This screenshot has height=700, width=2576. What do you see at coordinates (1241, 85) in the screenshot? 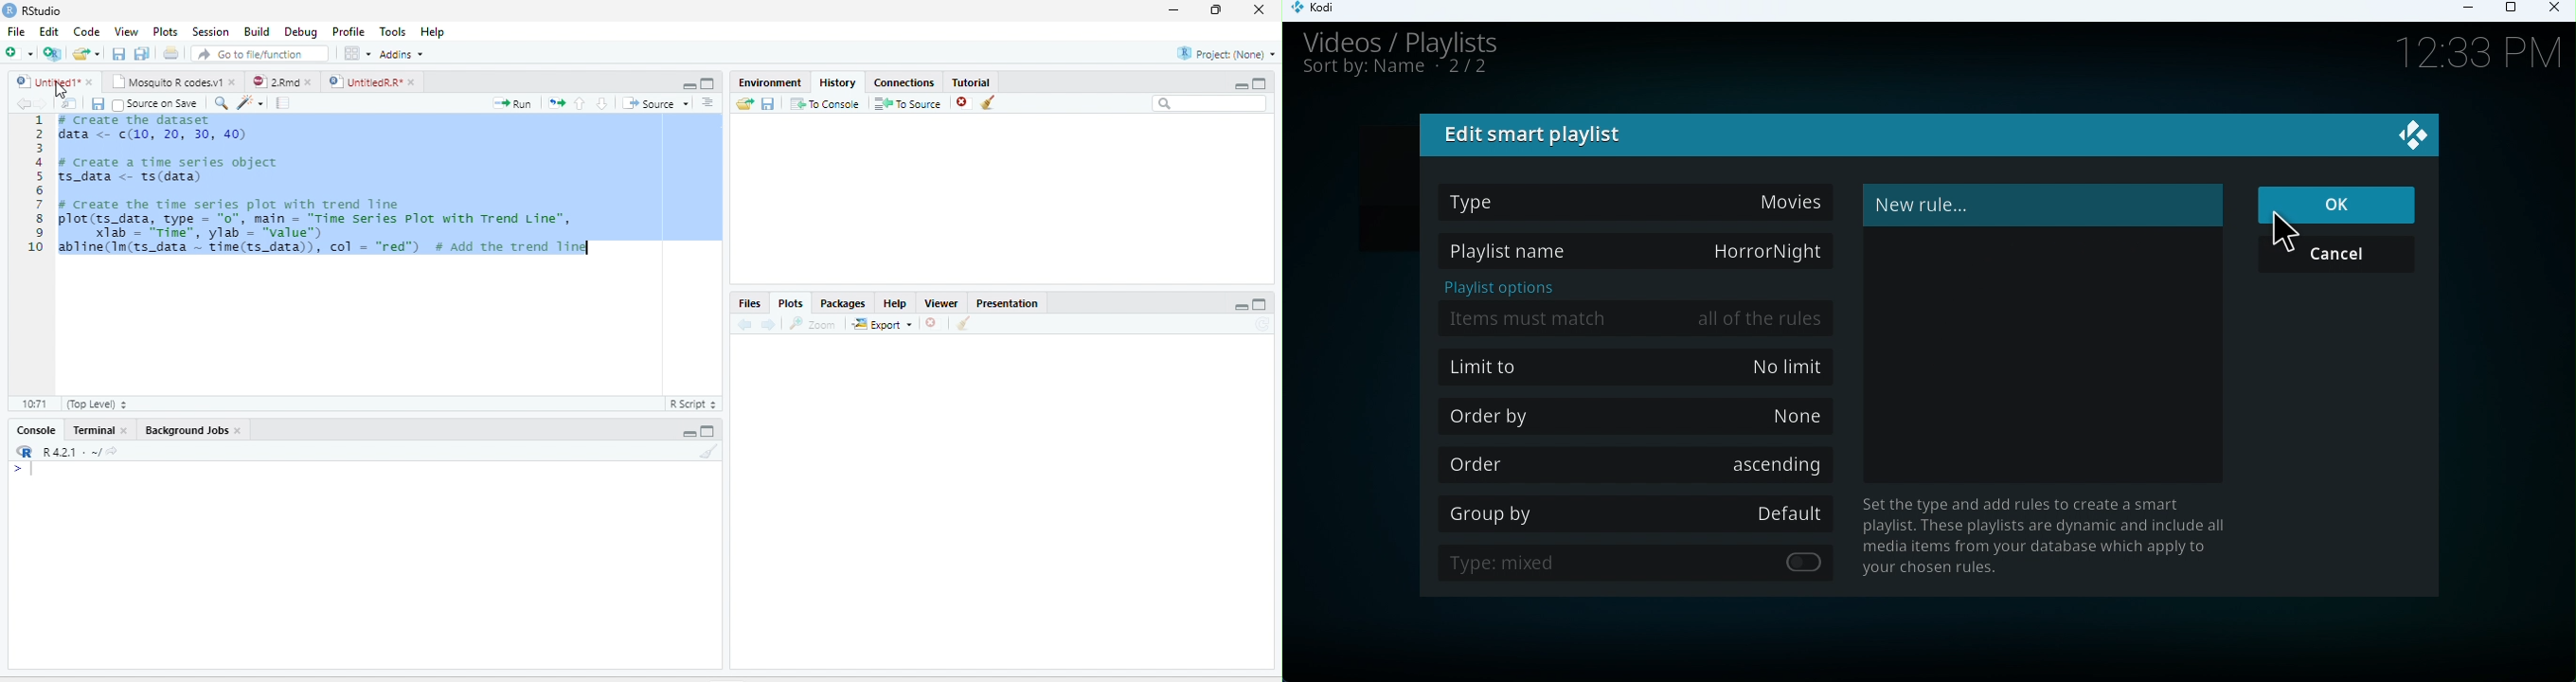
I see `Minimize` at bounding box center [1241, 85].